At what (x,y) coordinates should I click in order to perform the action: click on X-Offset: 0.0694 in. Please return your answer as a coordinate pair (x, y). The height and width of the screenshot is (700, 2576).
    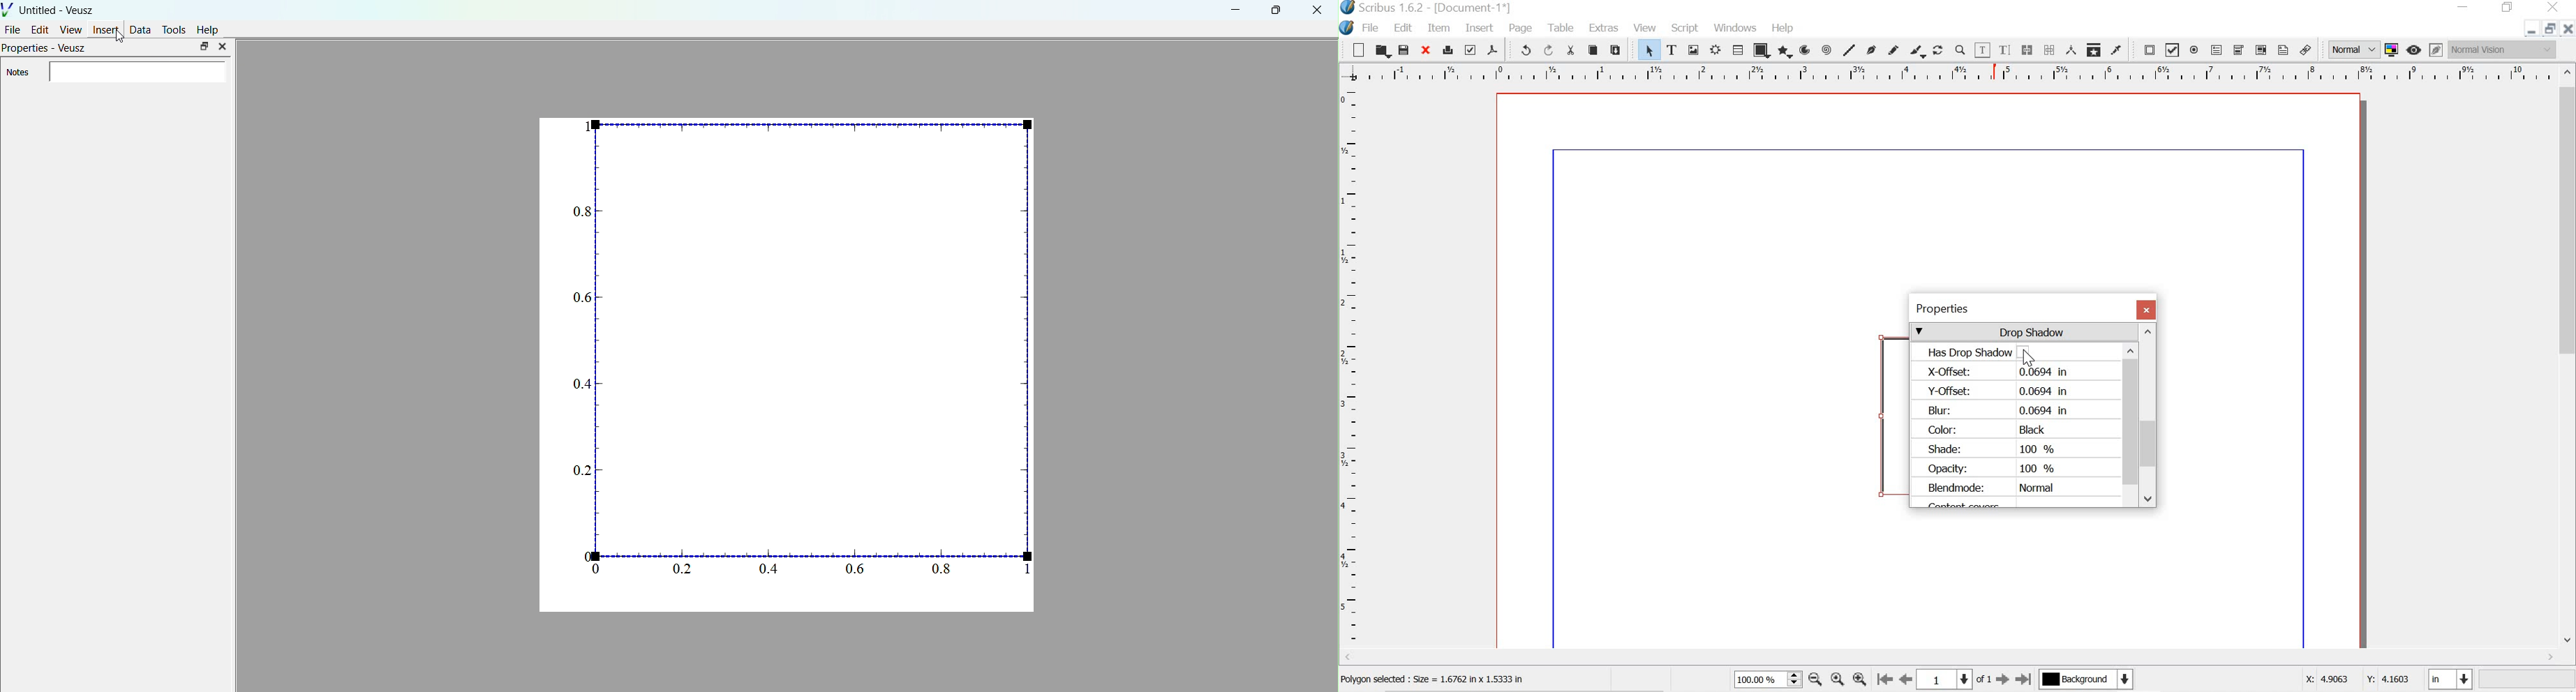
    Looking at the image, I should click on (2003, 372).